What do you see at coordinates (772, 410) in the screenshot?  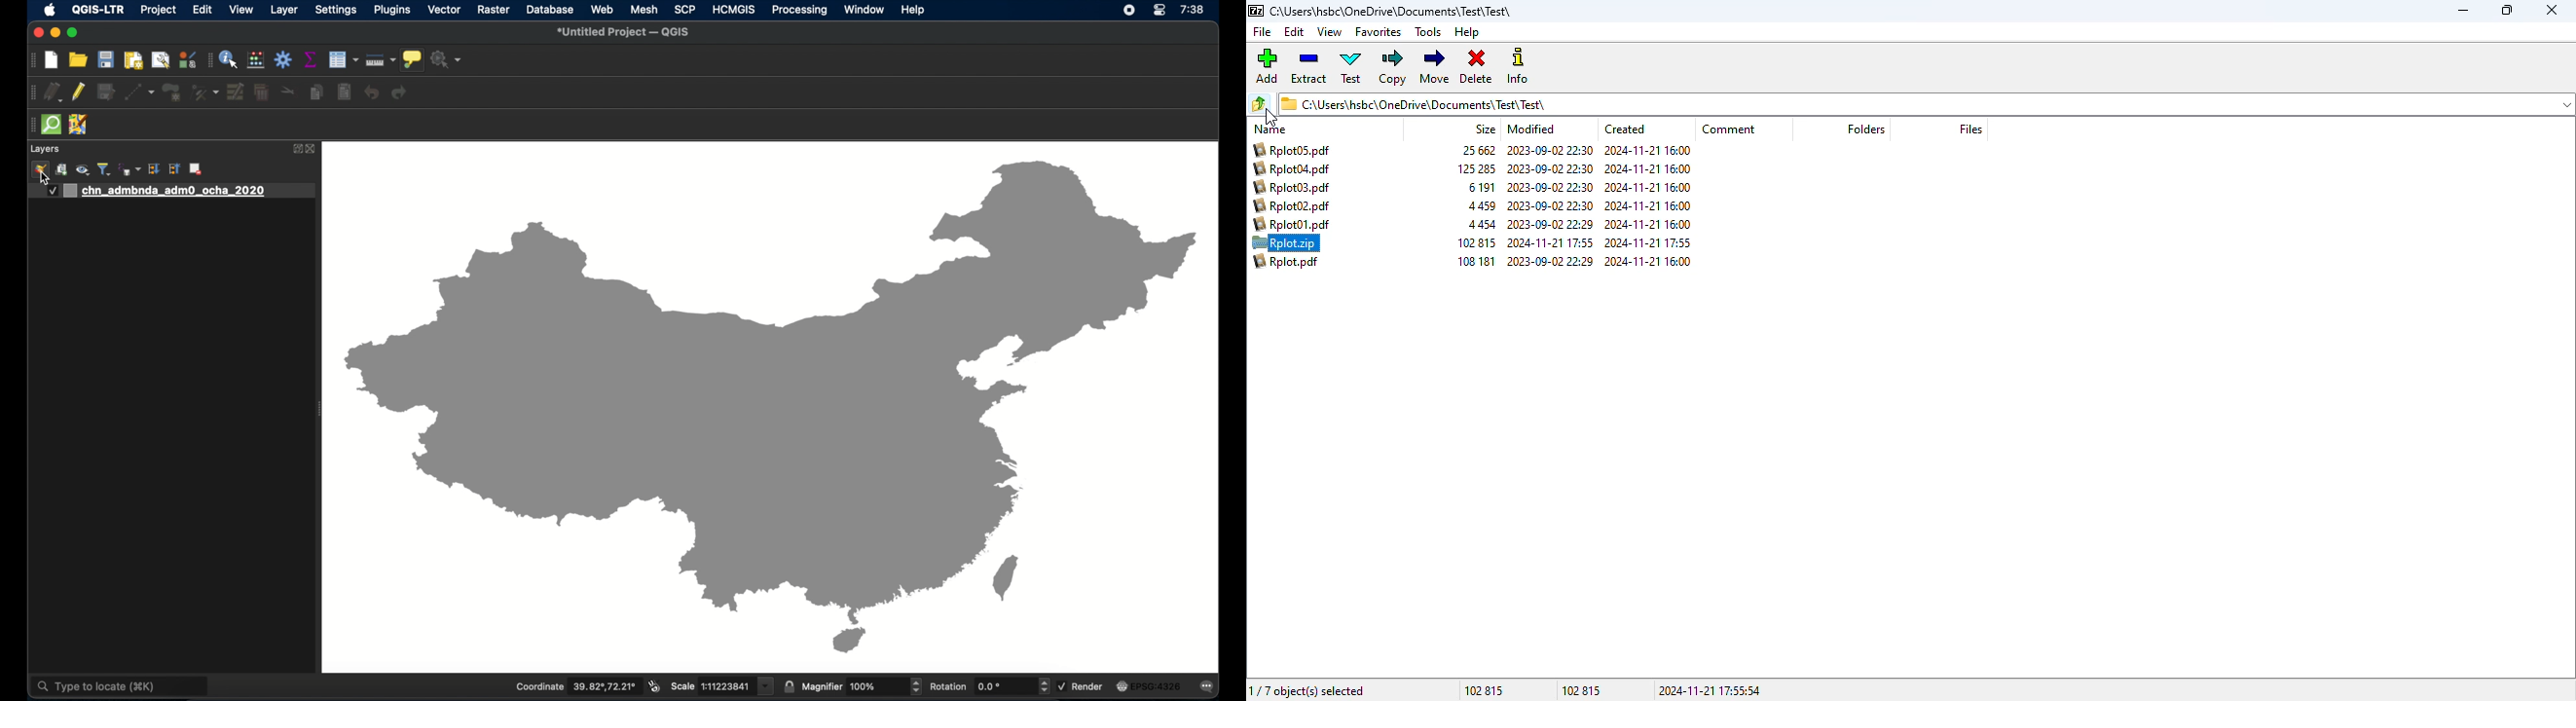 I see `china outline map` at bounding box center [772, 410].